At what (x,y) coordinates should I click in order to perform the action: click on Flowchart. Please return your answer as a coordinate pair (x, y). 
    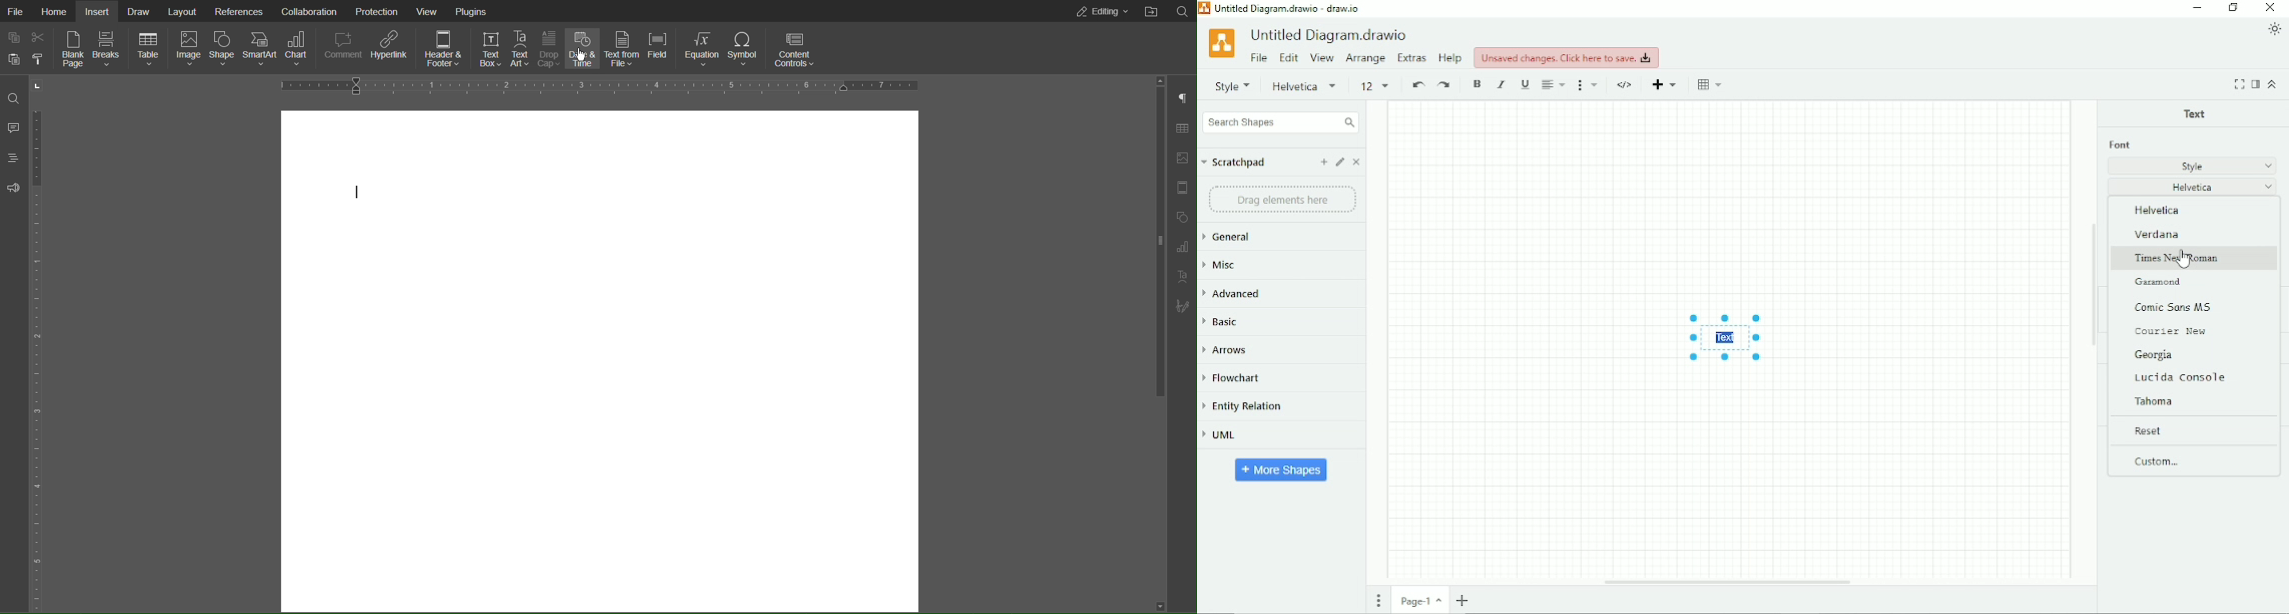
    Looking at the image, I should click on (1237, 378).